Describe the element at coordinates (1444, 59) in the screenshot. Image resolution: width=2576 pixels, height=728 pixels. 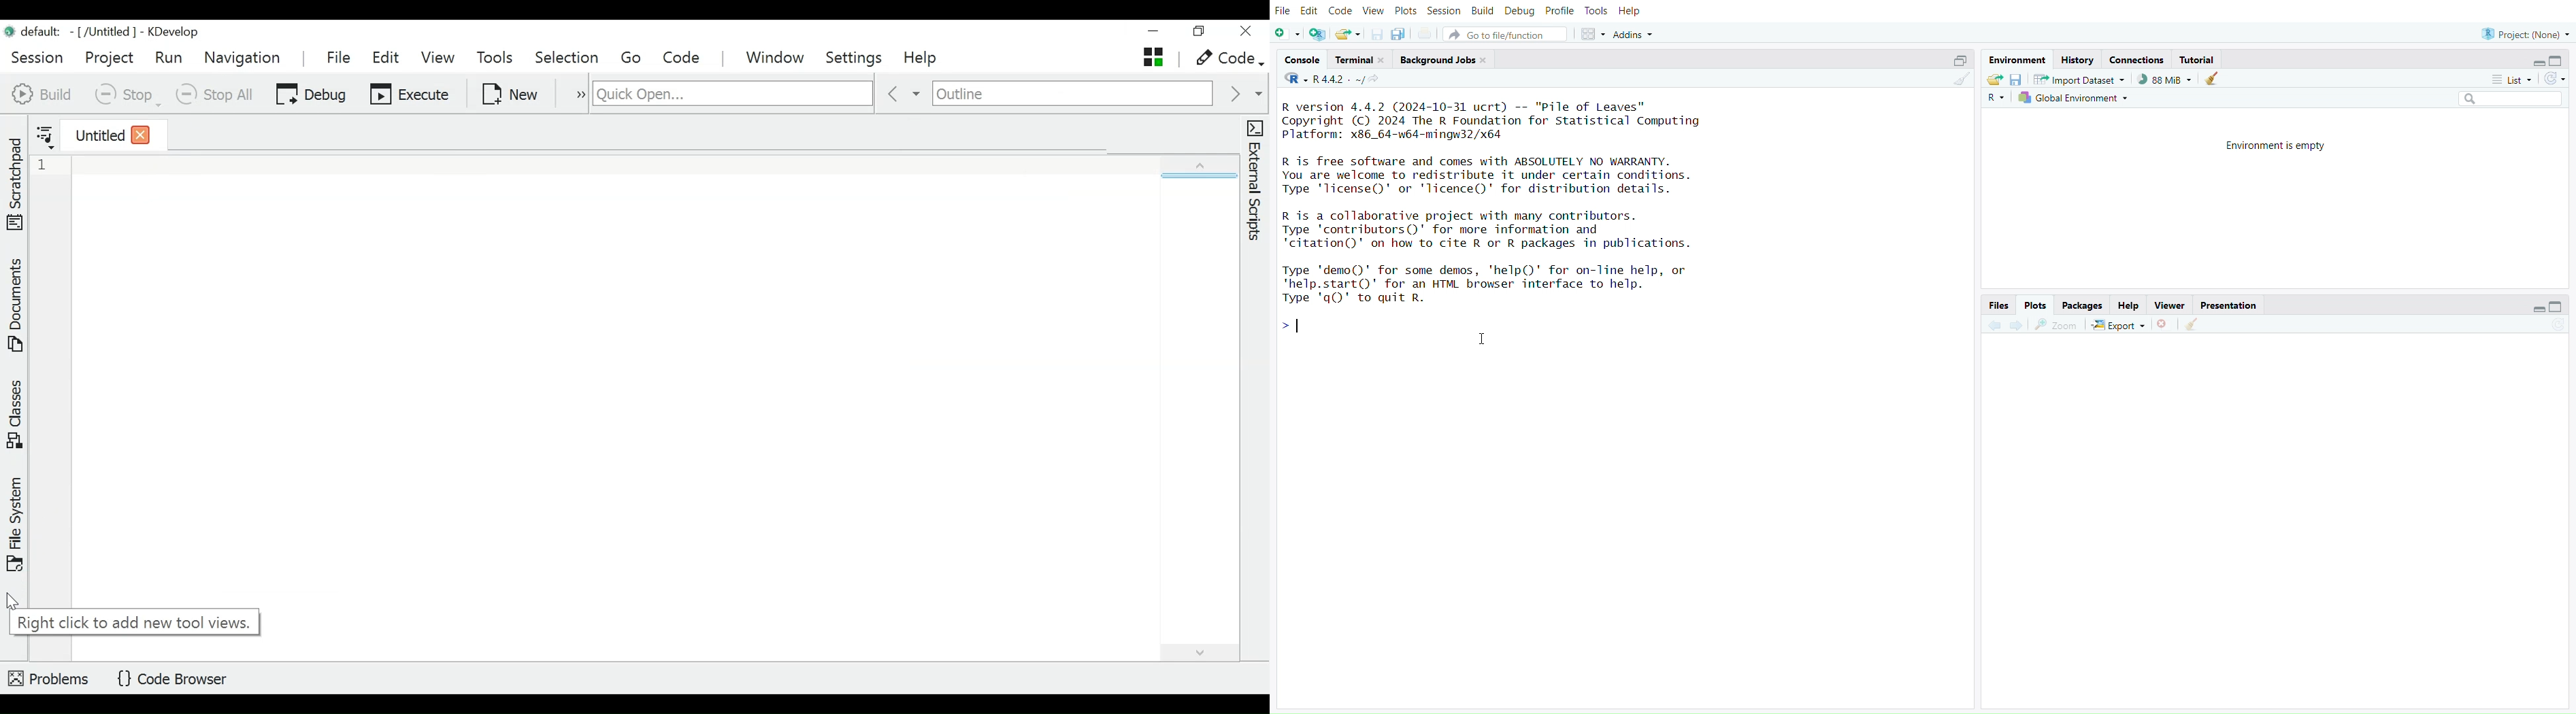
I see `background jobs` at that location.